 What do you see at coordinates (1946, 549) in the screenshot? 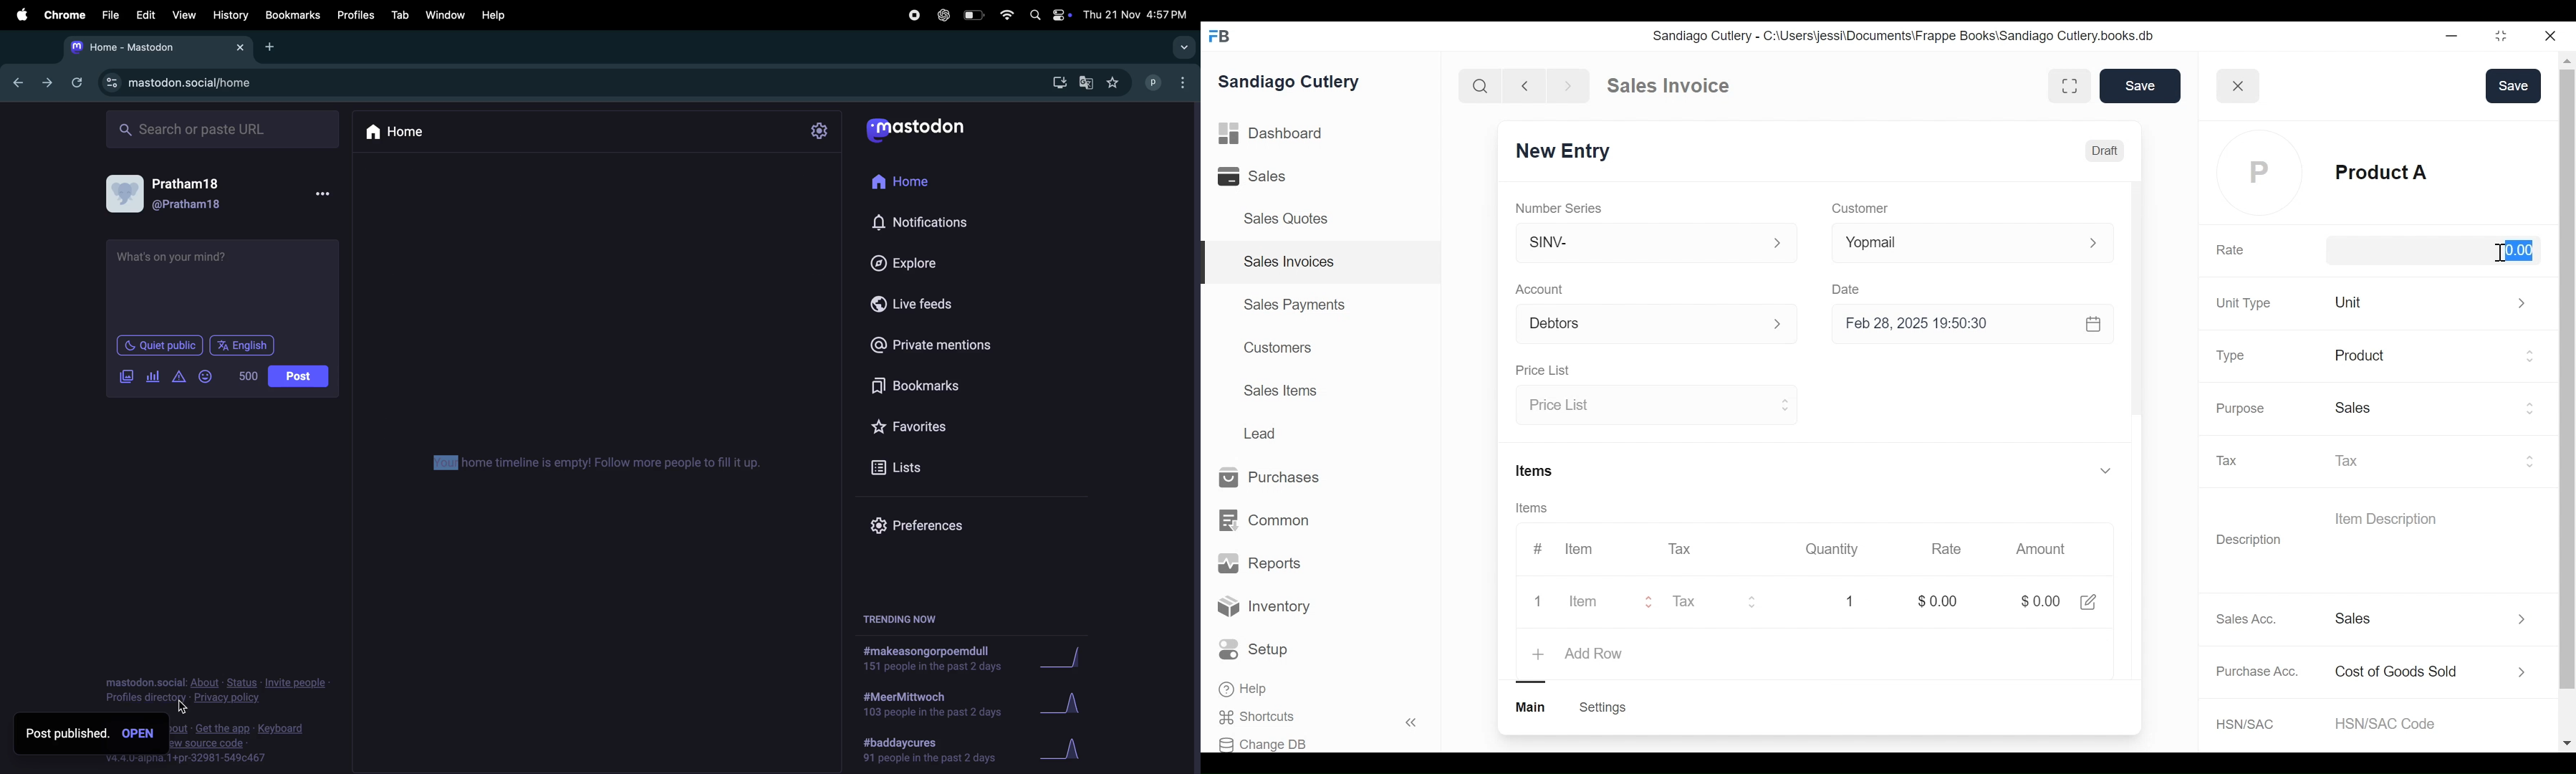
I see `Rate` at bounding box center [1946, 549].